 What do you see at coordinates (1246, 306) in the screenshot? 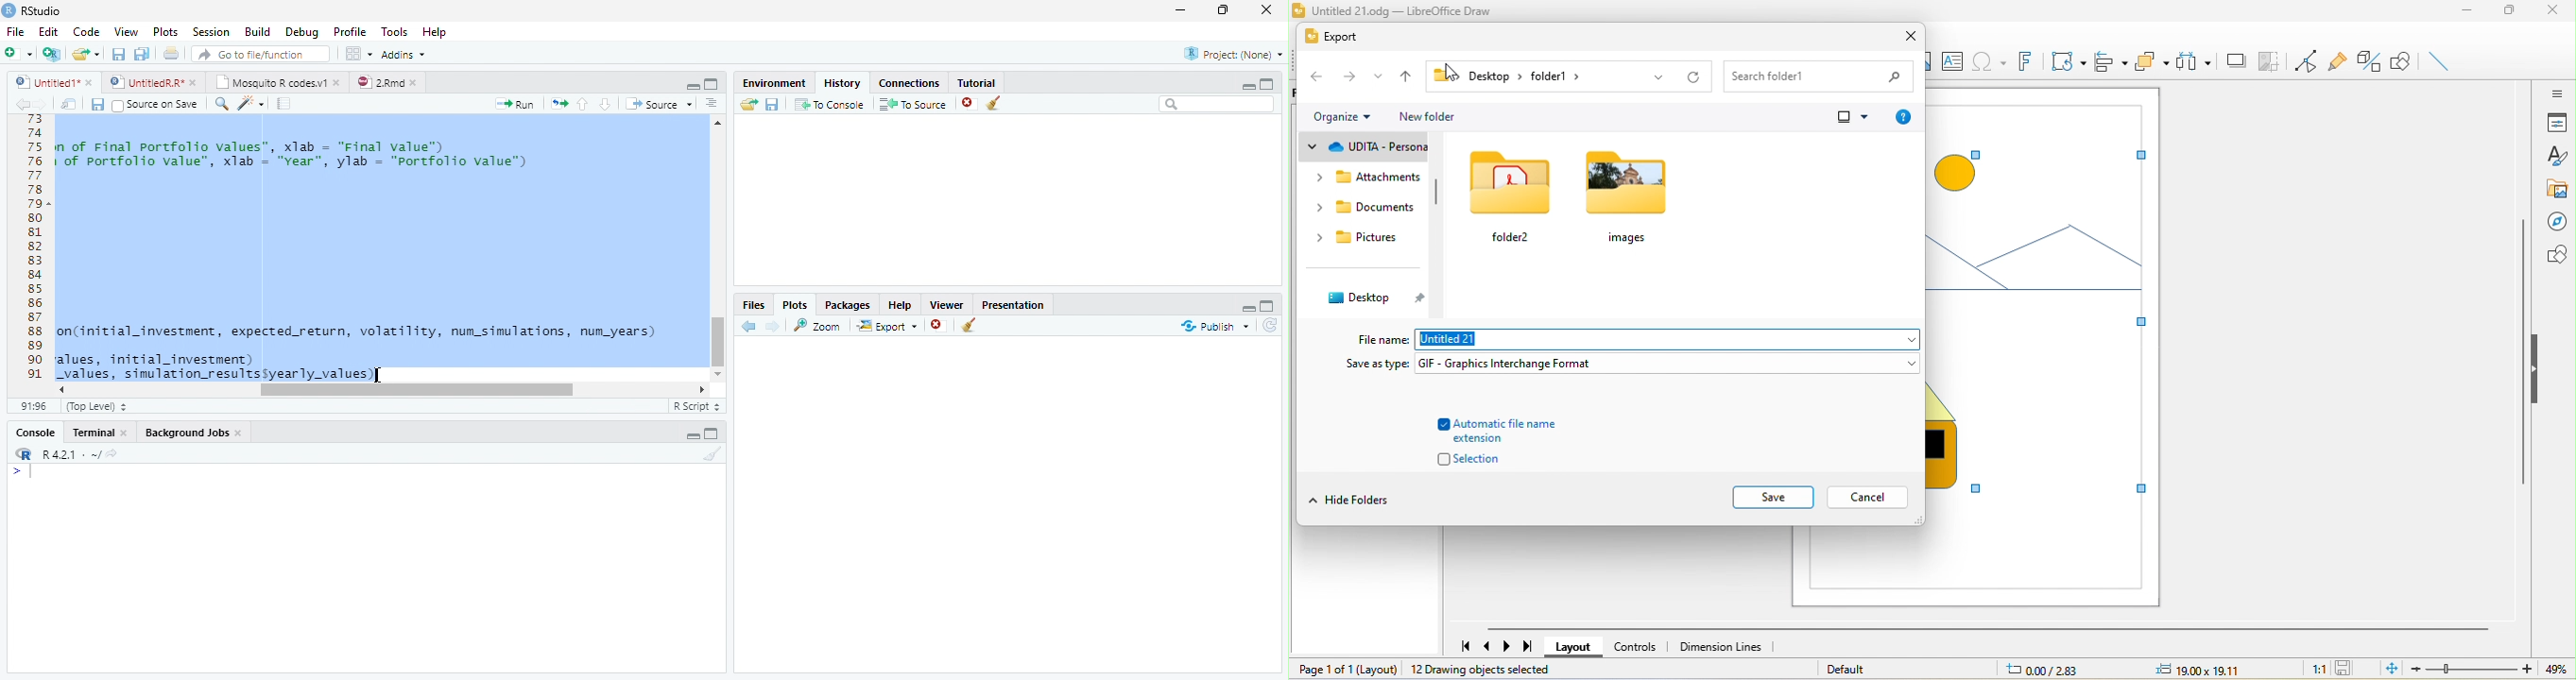
I see `Hide` at bounding box center [1246, 306].